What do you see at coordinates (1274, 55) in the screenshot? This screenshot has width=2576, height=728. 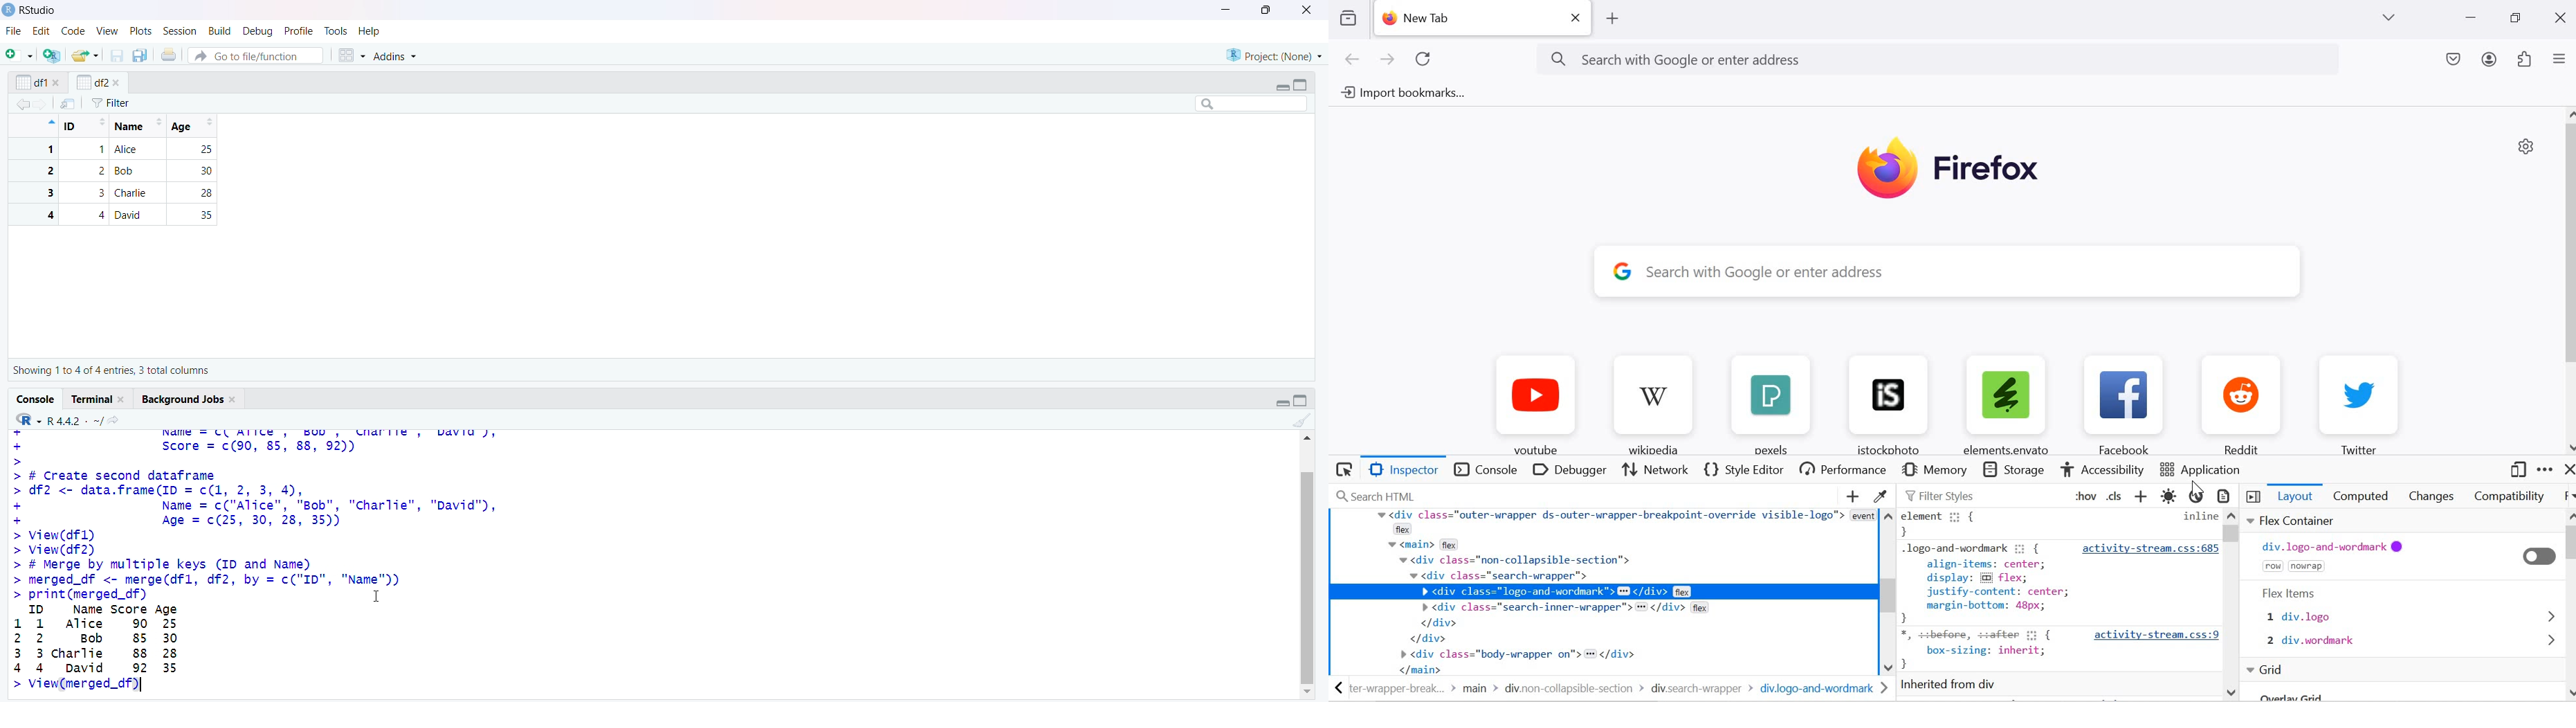 I see `project (none)` at bounding box center [1274, 55].